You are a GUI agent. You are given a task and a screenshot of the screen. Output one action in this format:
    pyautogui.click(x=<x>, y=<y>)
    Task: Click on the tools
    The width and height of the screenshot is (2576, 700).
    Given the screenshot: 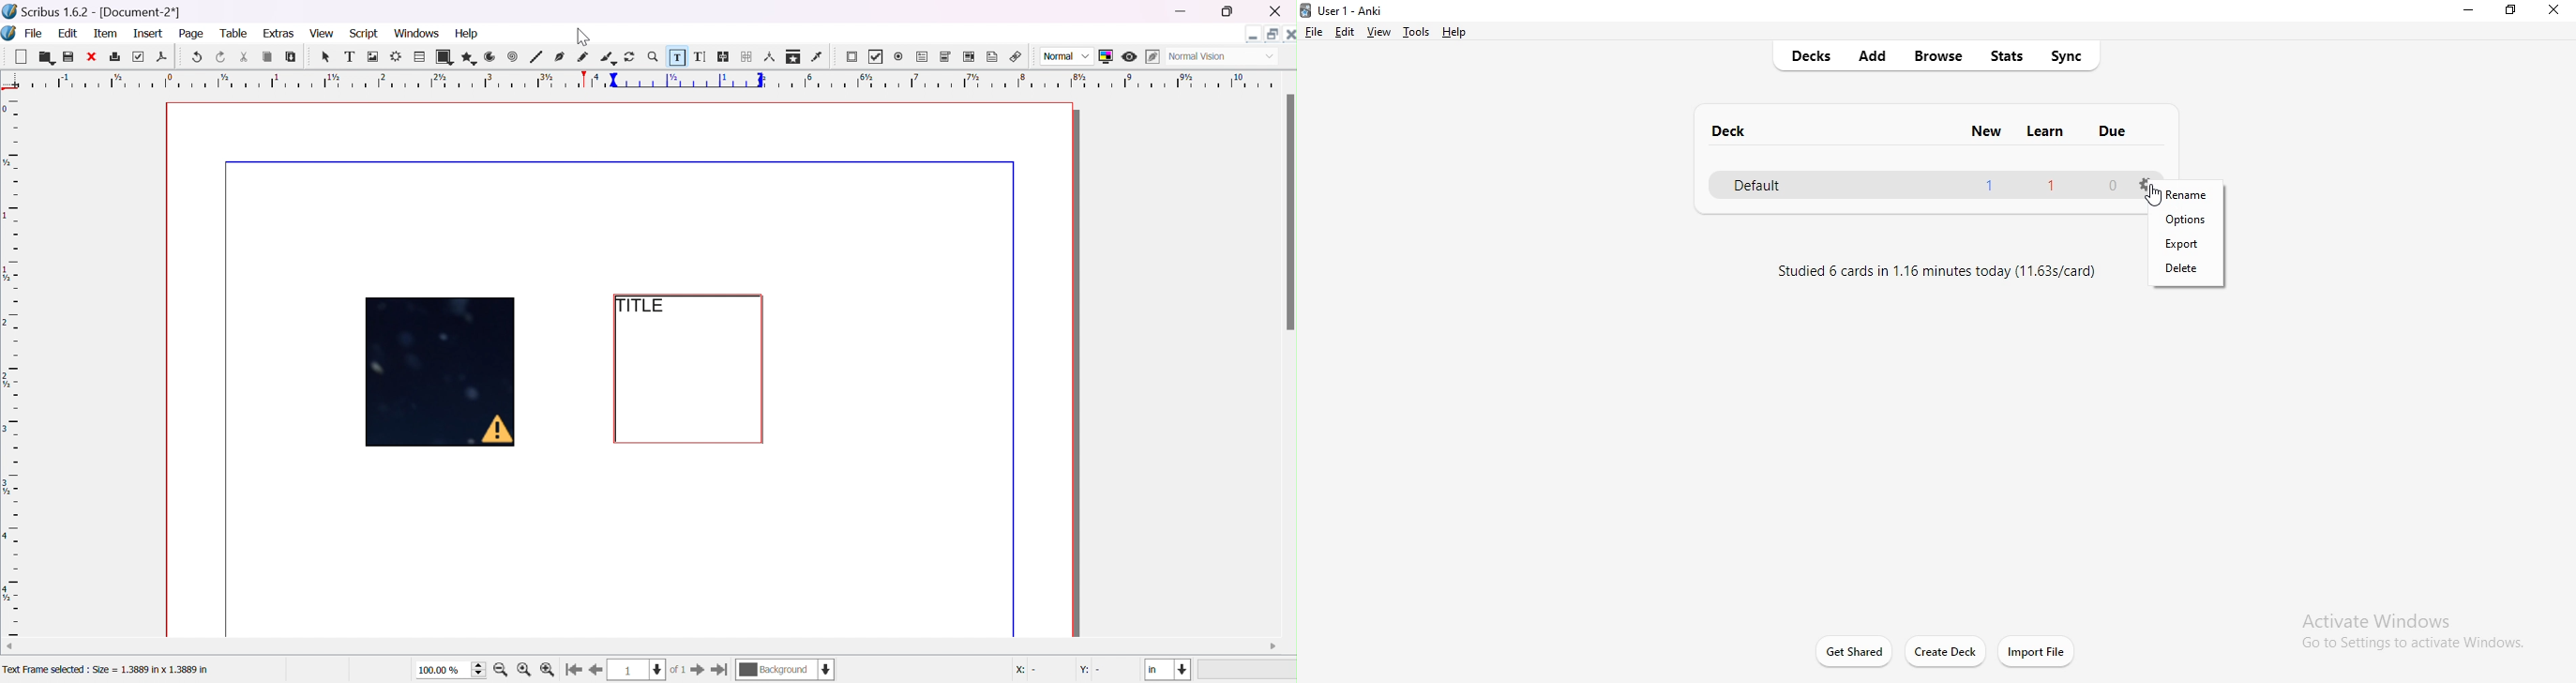 What is the action you would take?
    pyautogui.click(x=1414, y=31)
    